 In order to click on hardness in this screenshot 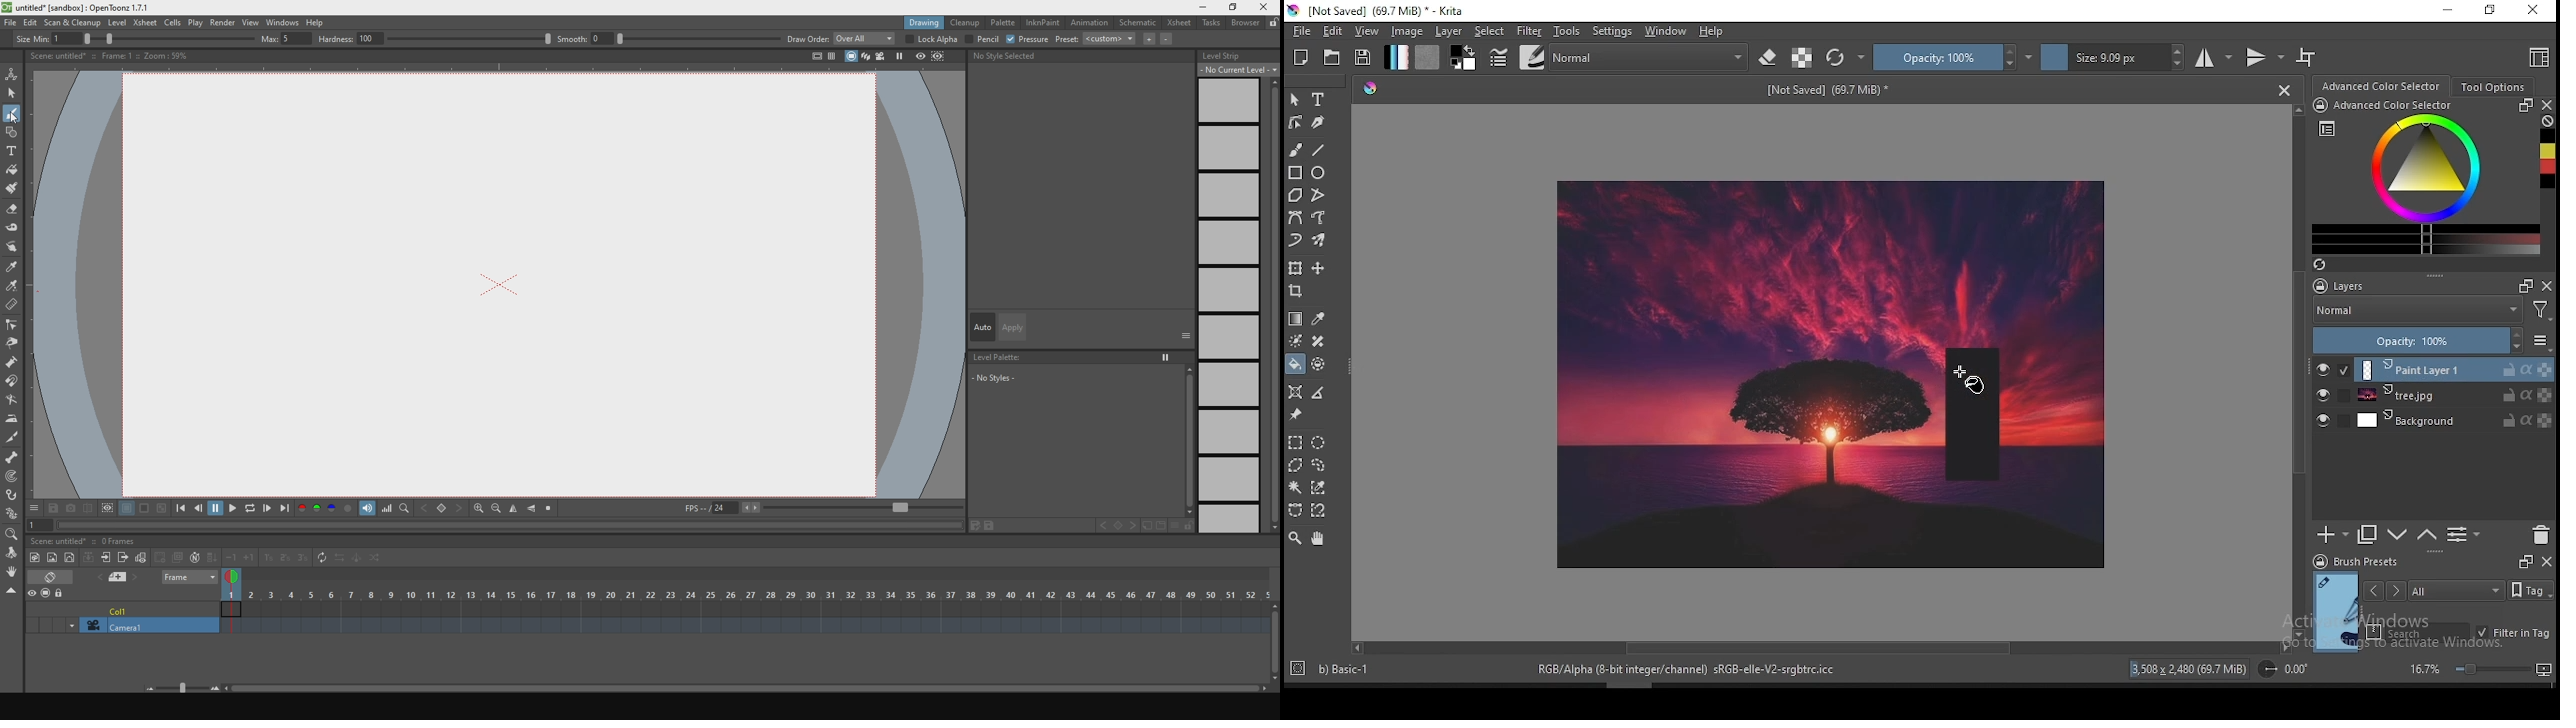, I will do `click(432, 39)`.